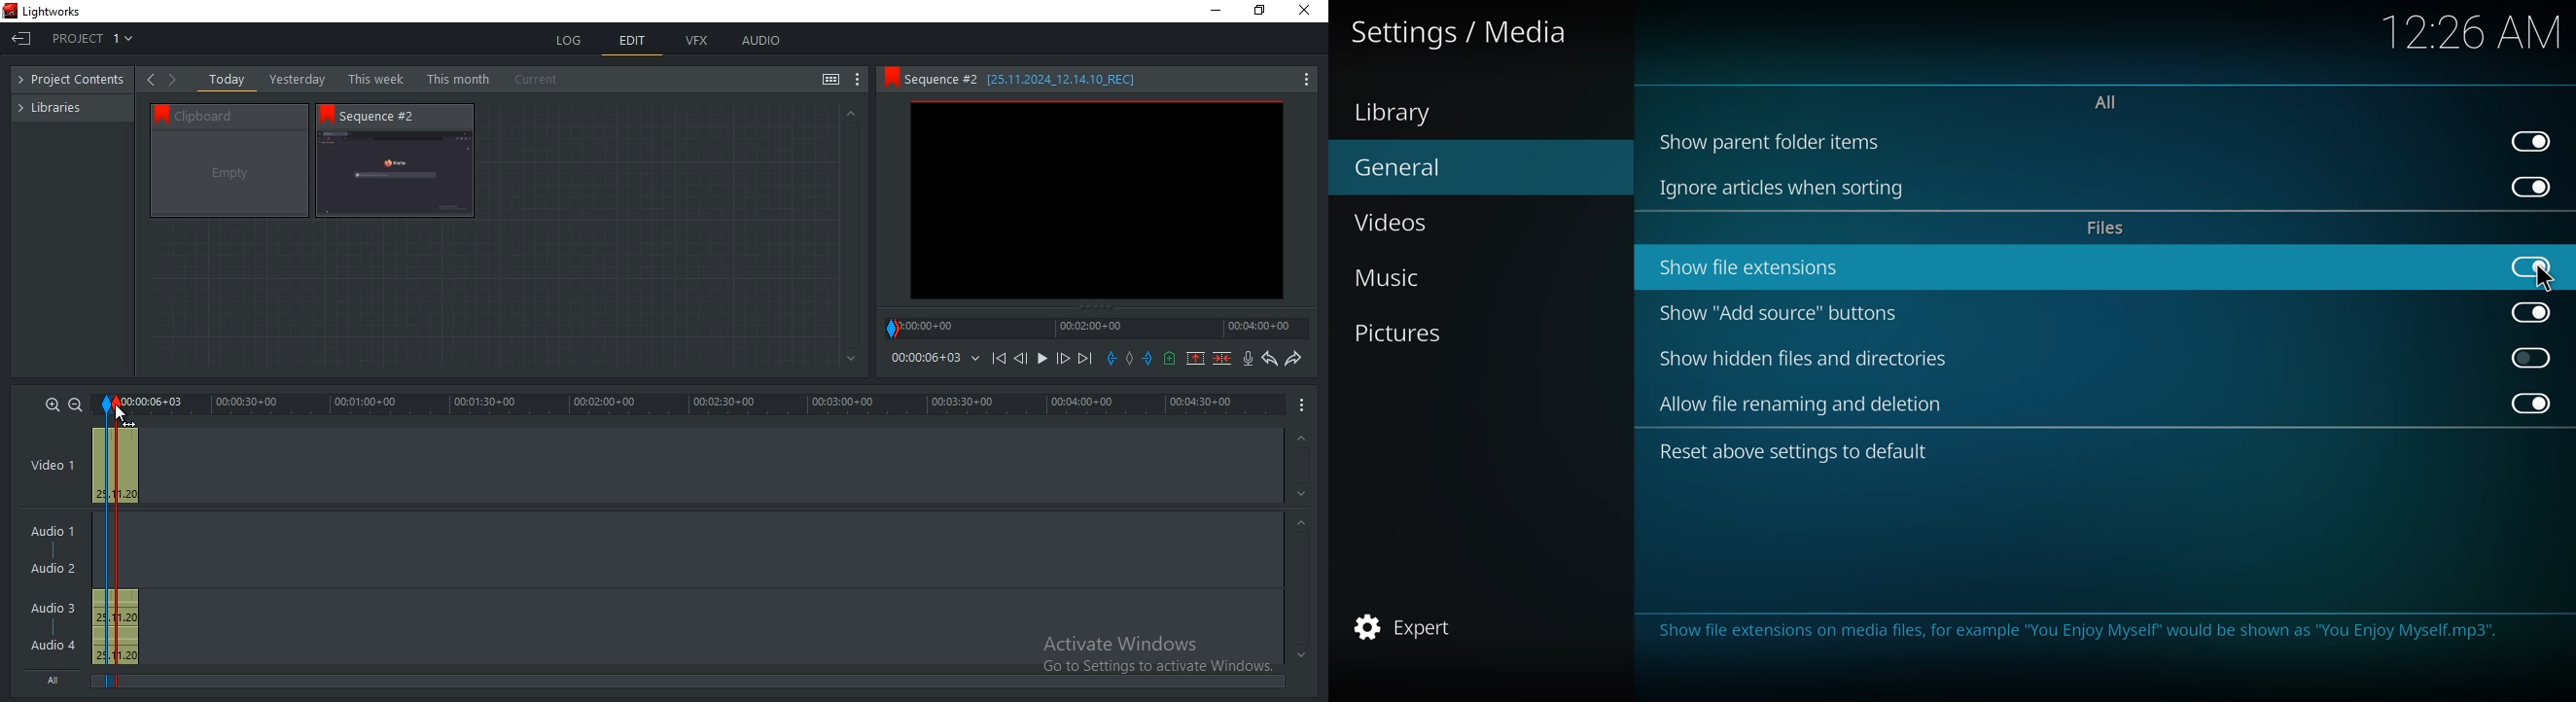 The width and height of the screenshot is (2576, 728). What do you see at coordinates (852, 360) in the screenshot?
I see `Greyed out down arrow` at bounding box center [852, 360].